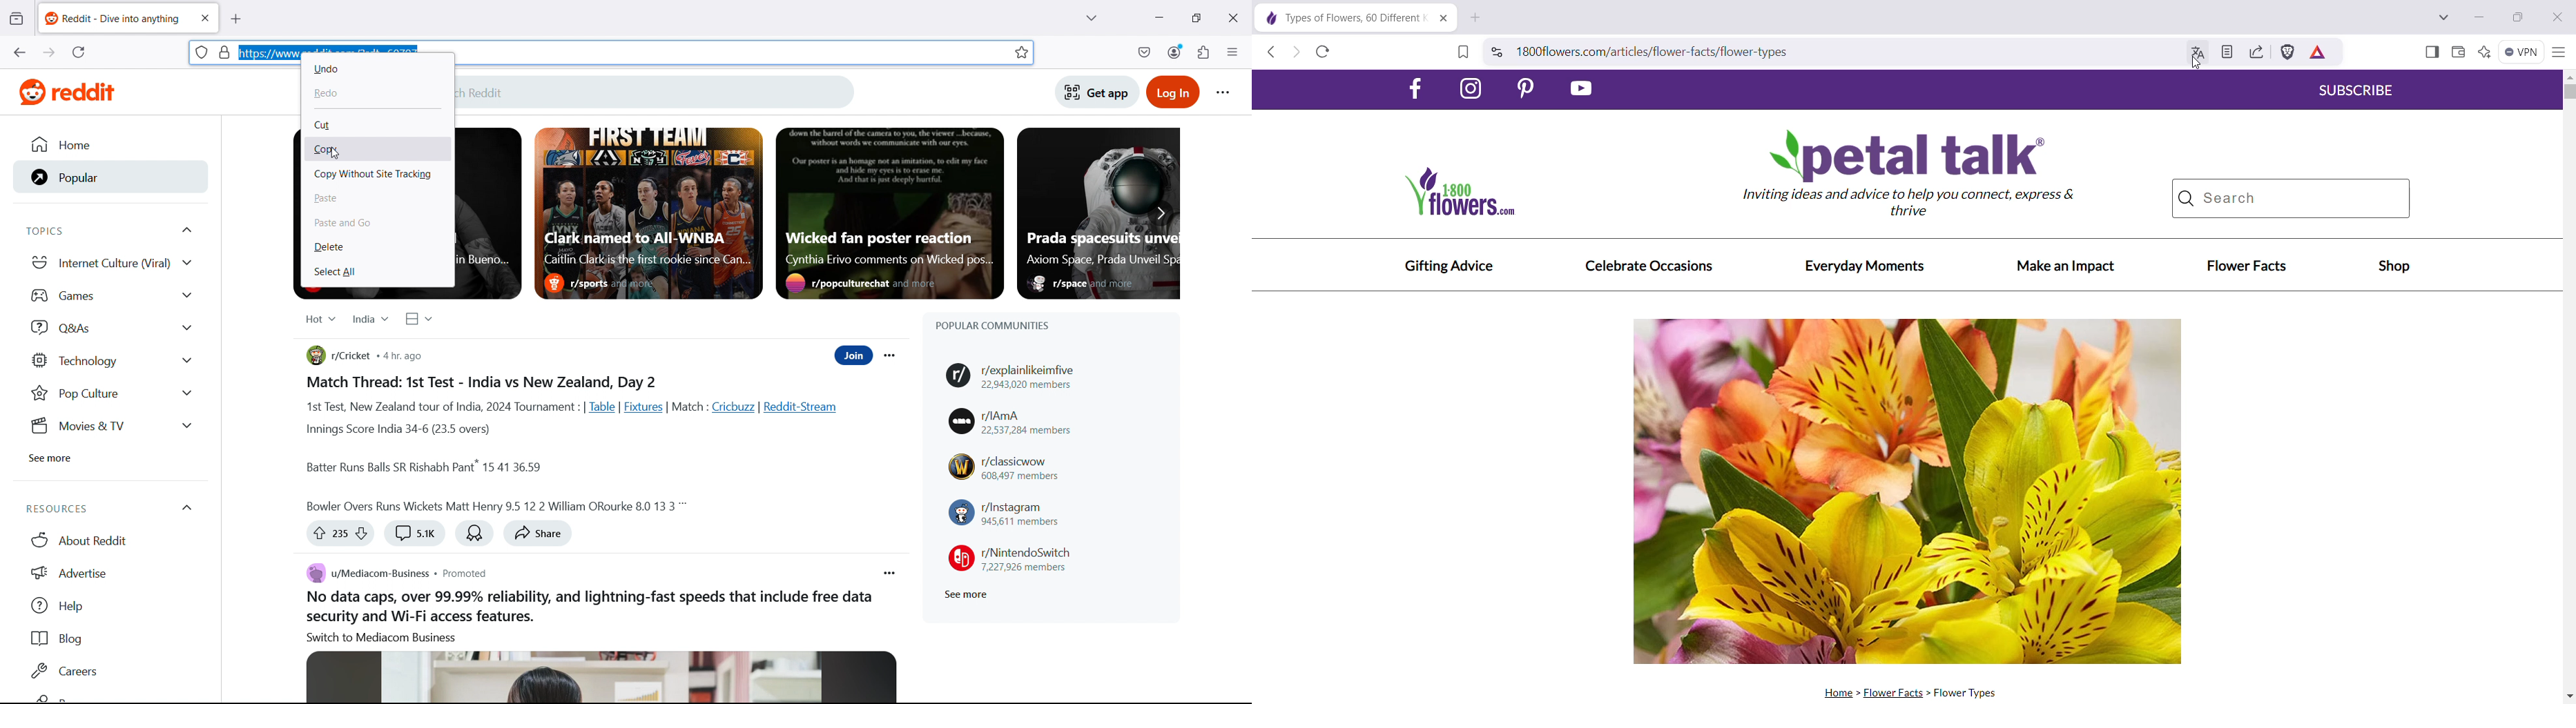 This screenshot has width=2576, height=728. Describe the element at coordinates (108, 639) in the screenshot. I see `Blog` at that location.